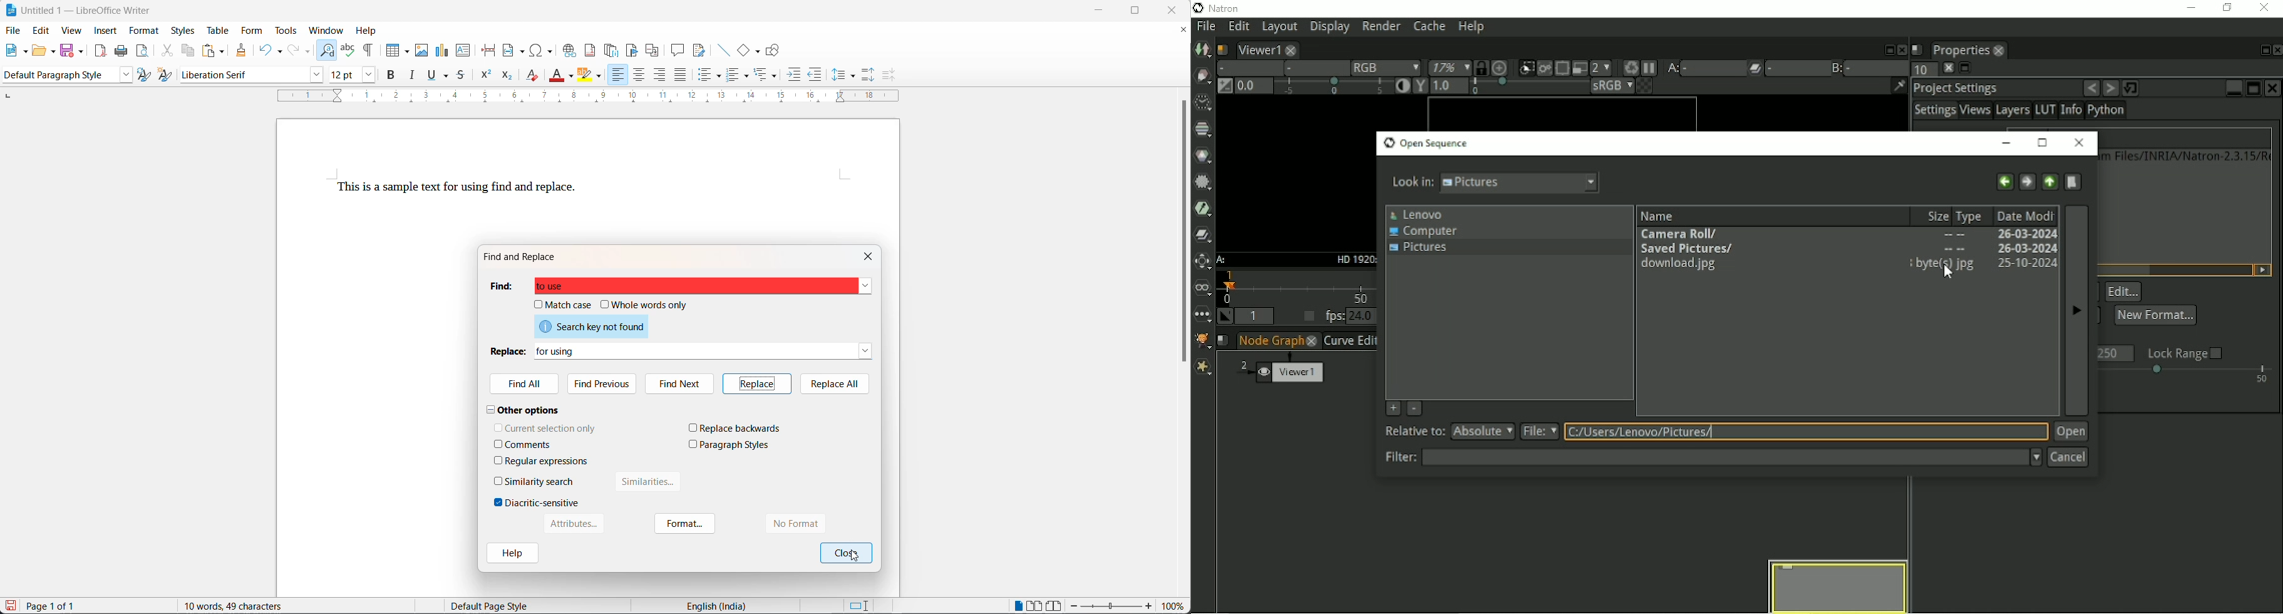  I want to click on minimize, so click(1105, 9).